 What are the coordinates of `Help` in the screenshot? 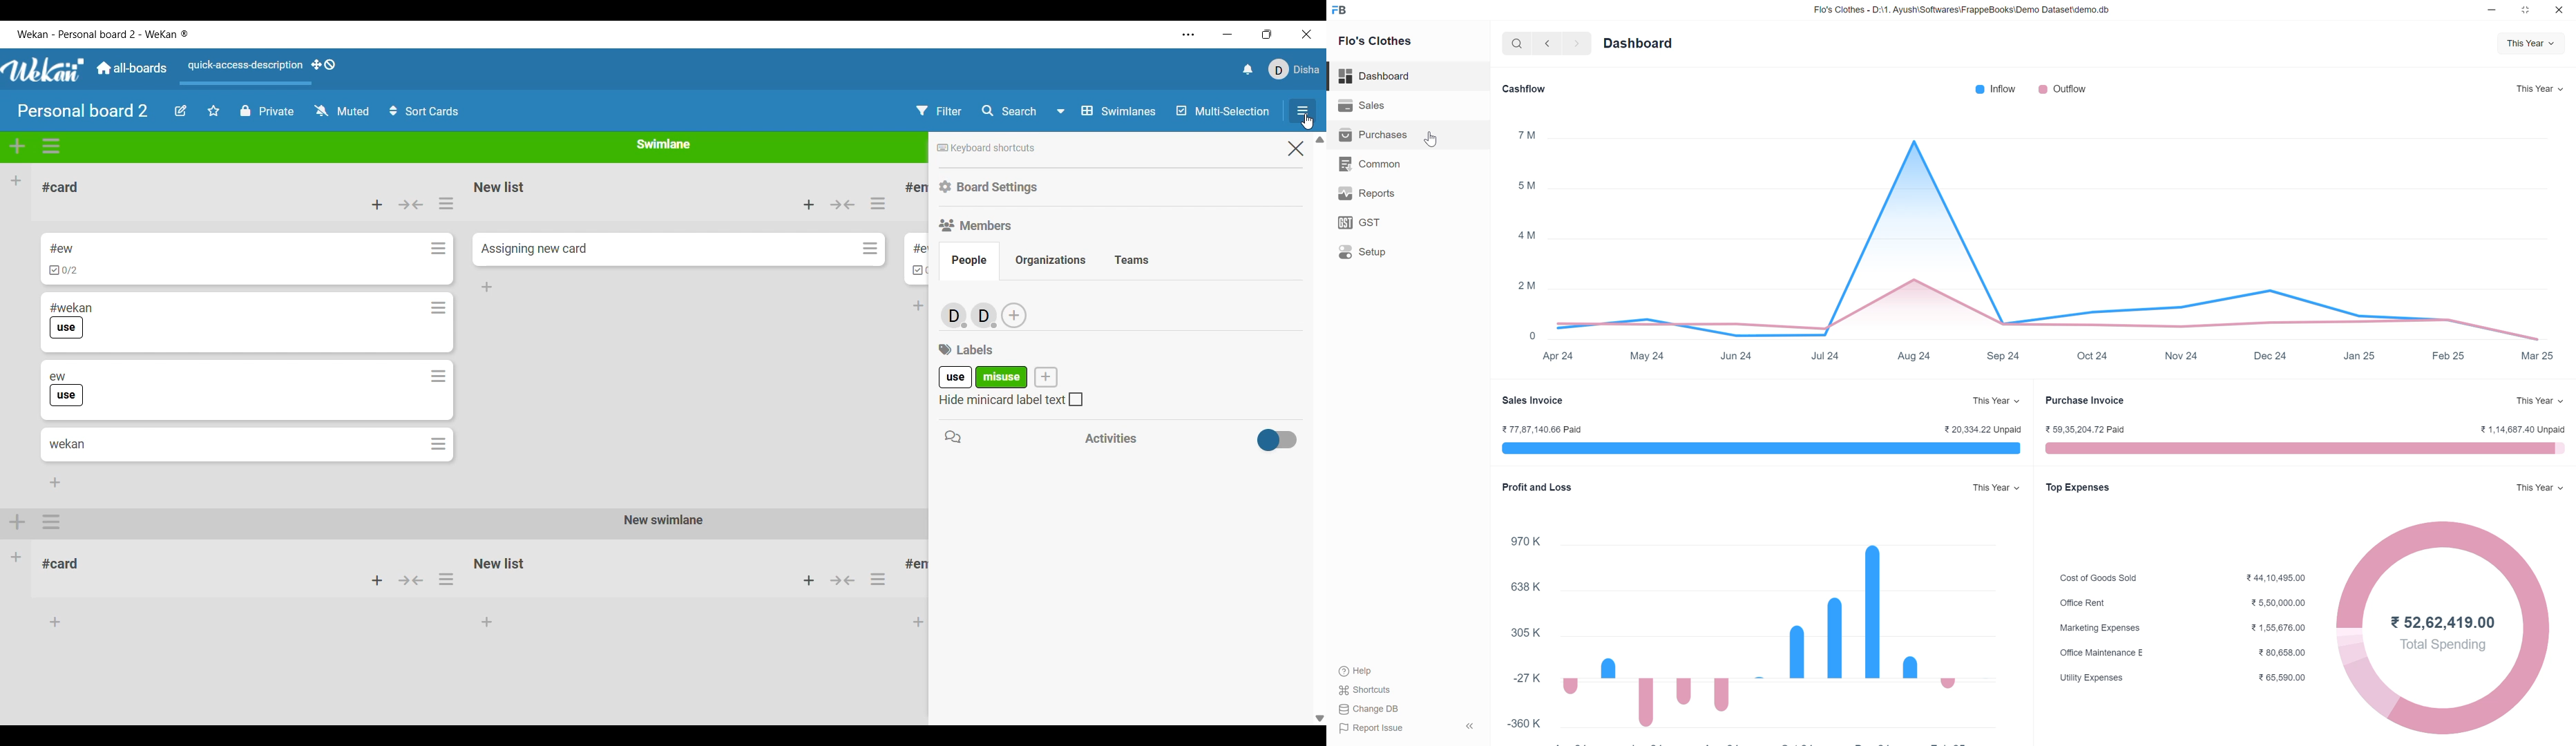 It's located at (1361, 671).